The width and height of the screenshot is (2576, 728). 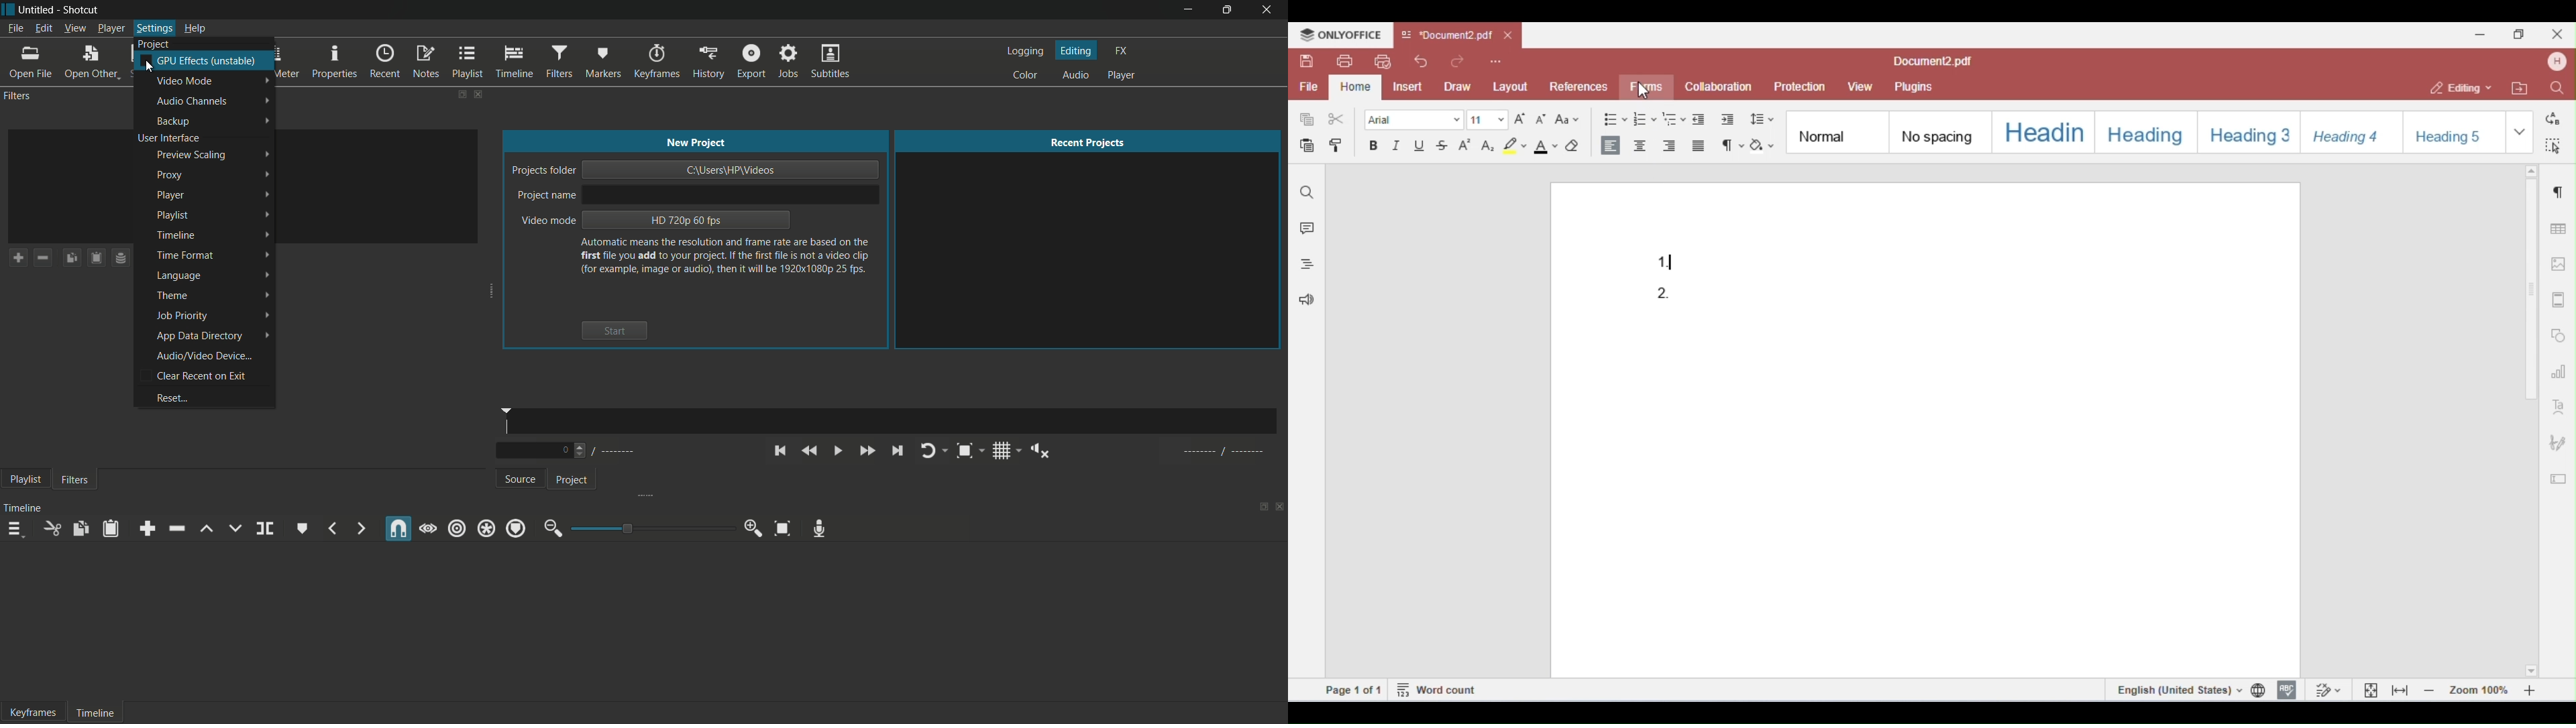 I want to click on maximize, so click(x=1226, y=10).